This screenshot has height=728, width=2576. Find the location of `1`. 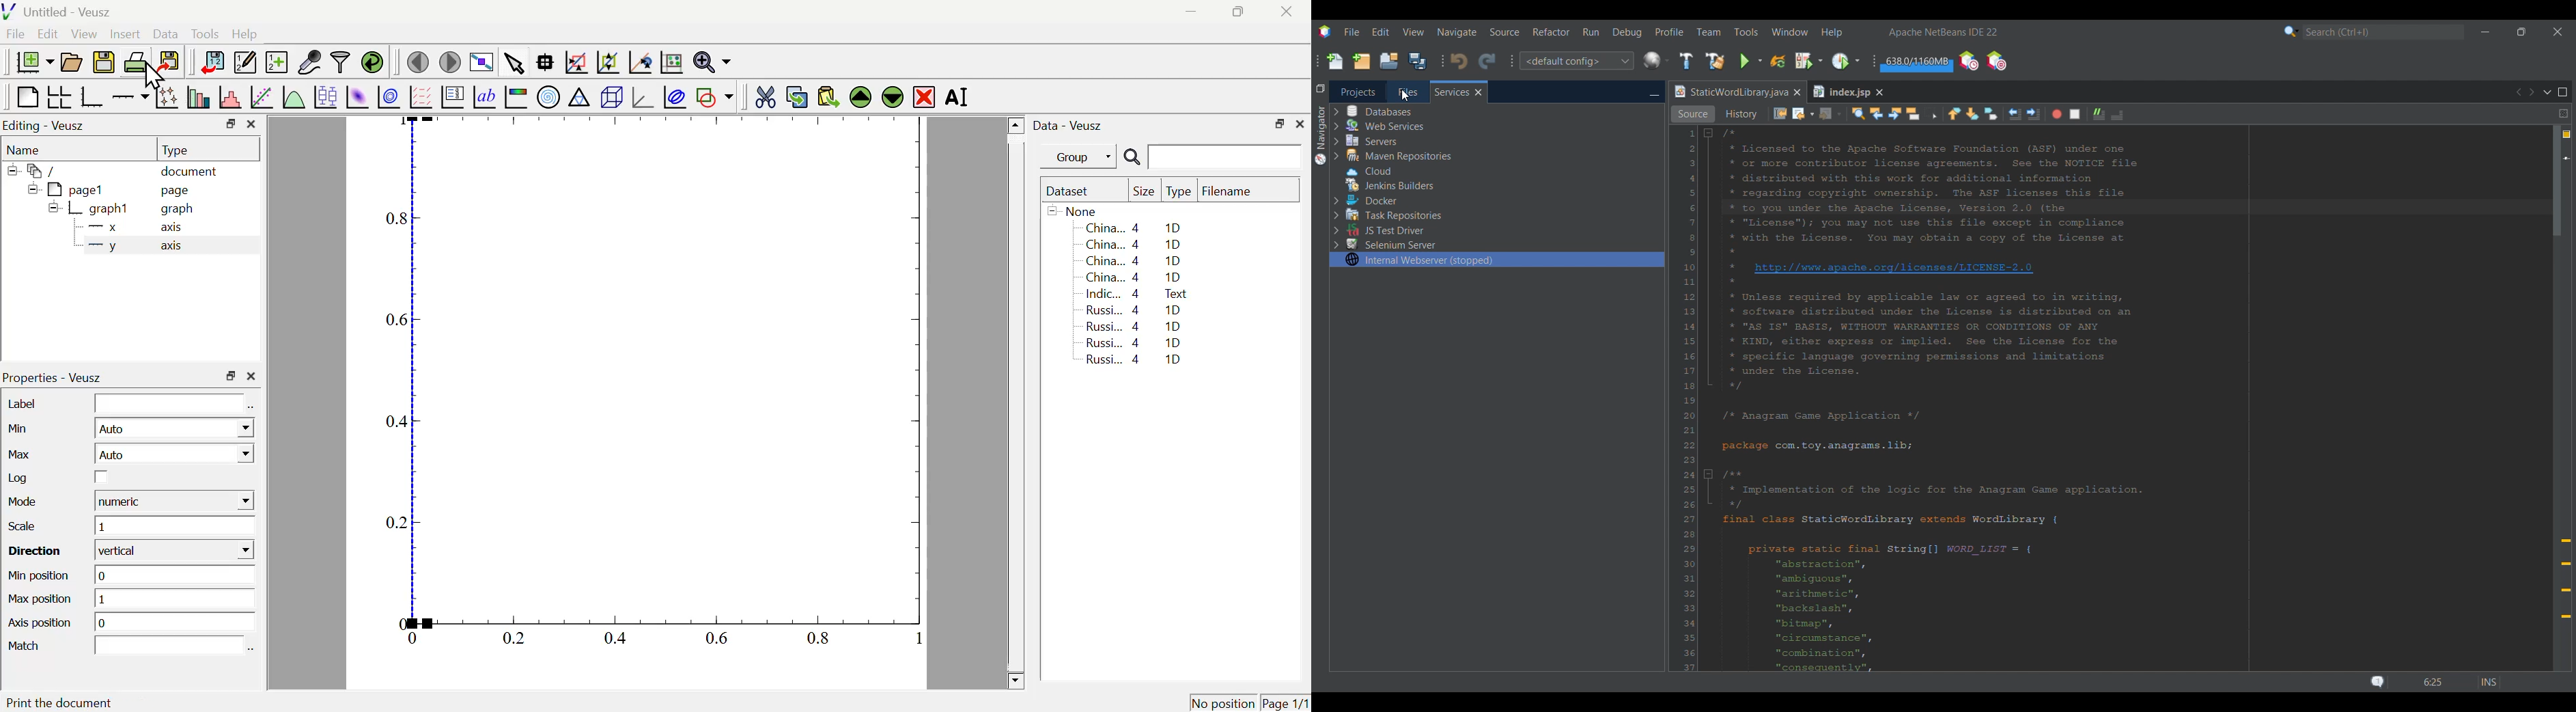

1 is located at coordinates (175, 600).